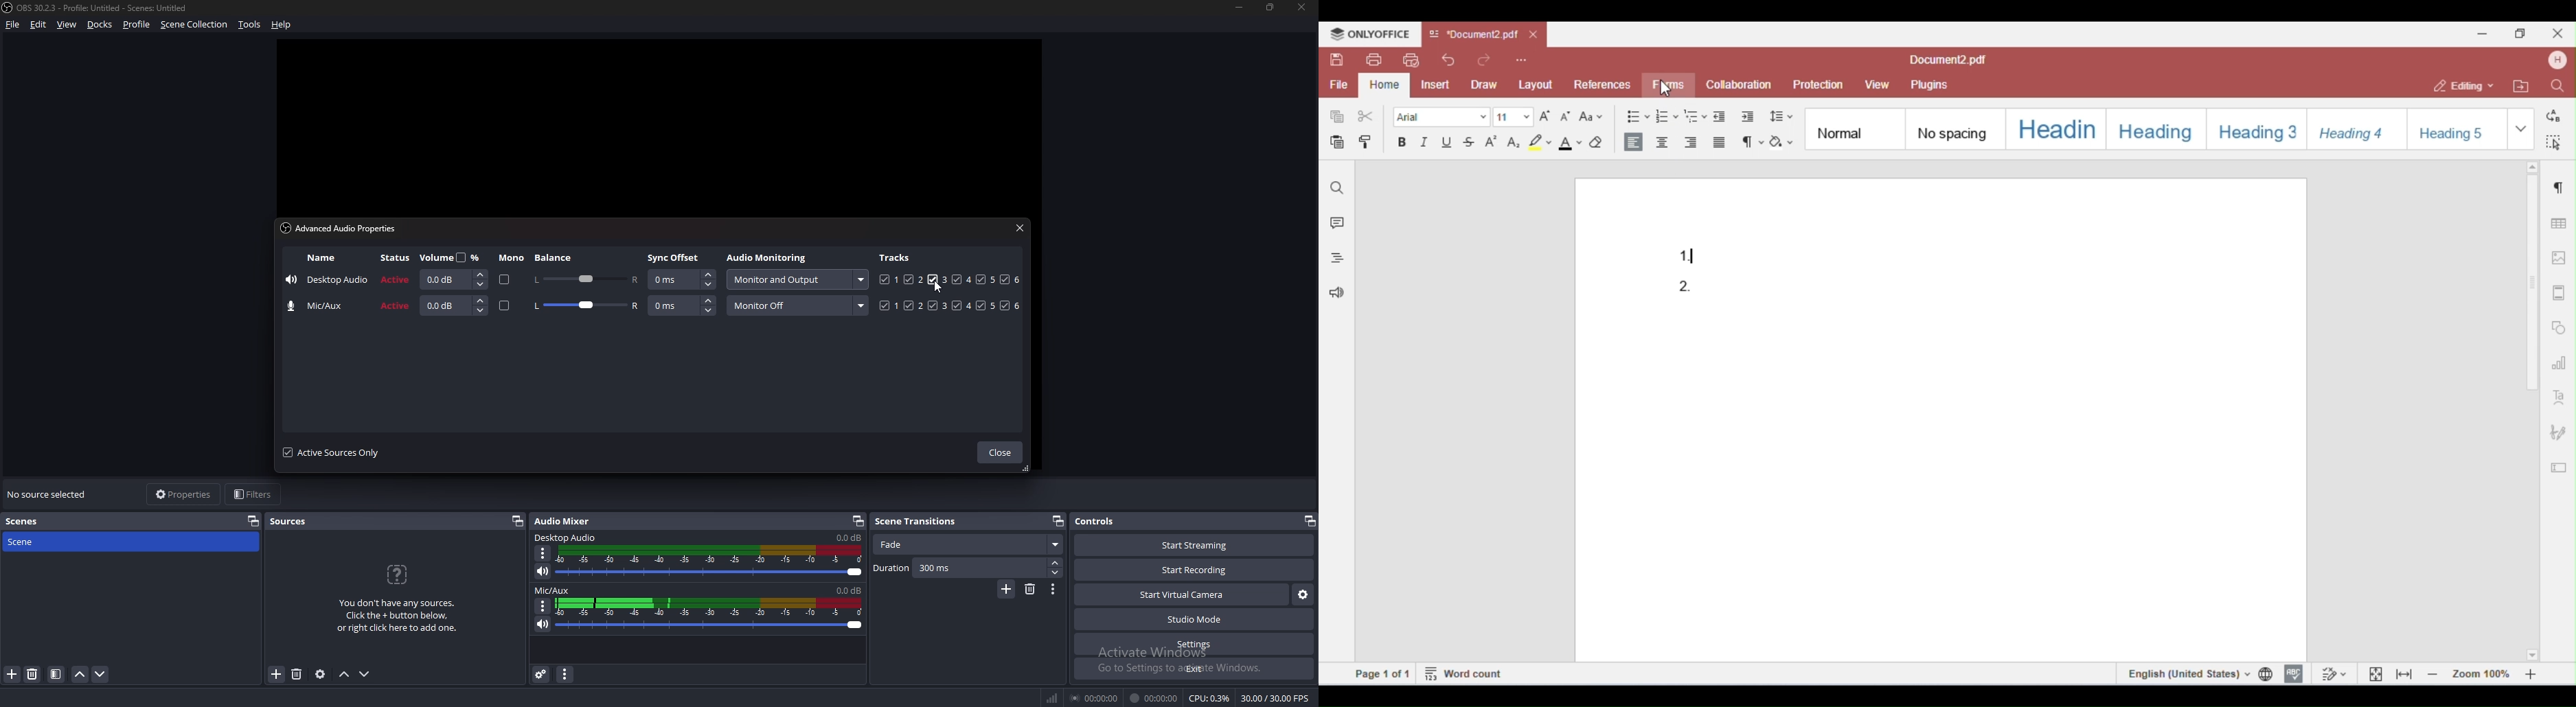 This screenshot has width=2576, height=728. What do you see at coordinates (1274, 698) in the screenshot?
I see `30.00 / 30.00 FPS` at bounding box center [1274, 698].